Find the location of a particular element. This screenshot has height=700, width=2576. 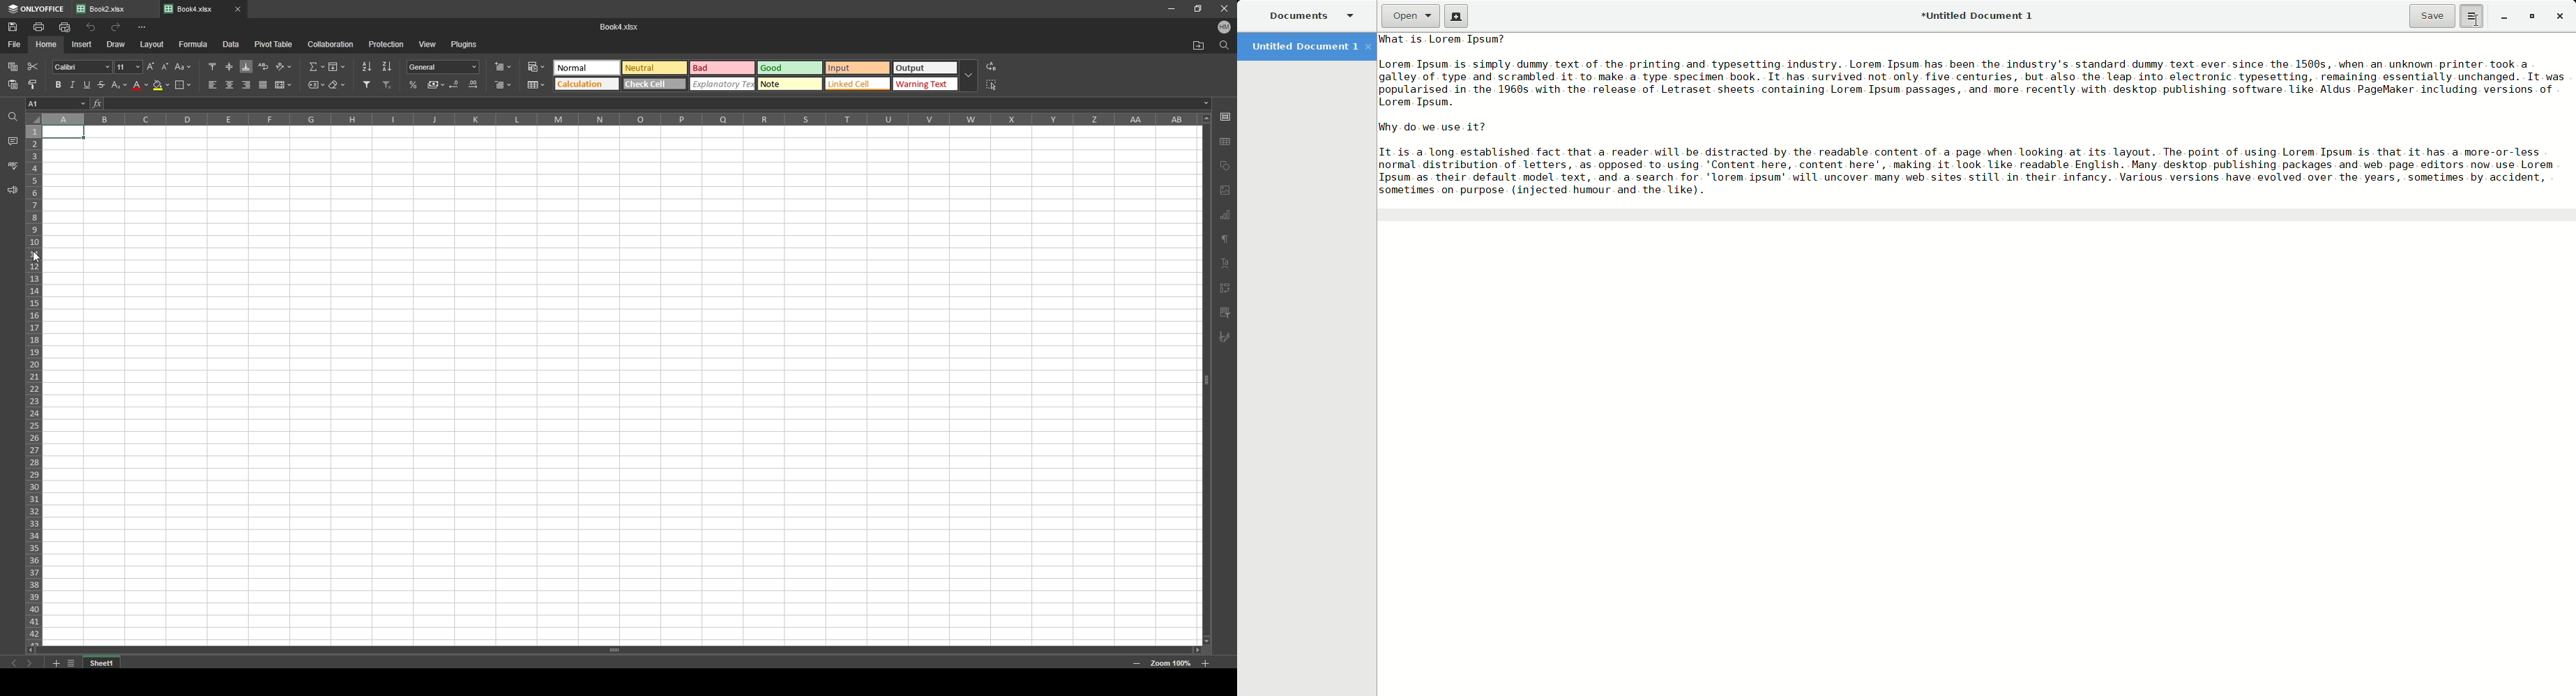

minimize is located at coordinates (1171, 8).